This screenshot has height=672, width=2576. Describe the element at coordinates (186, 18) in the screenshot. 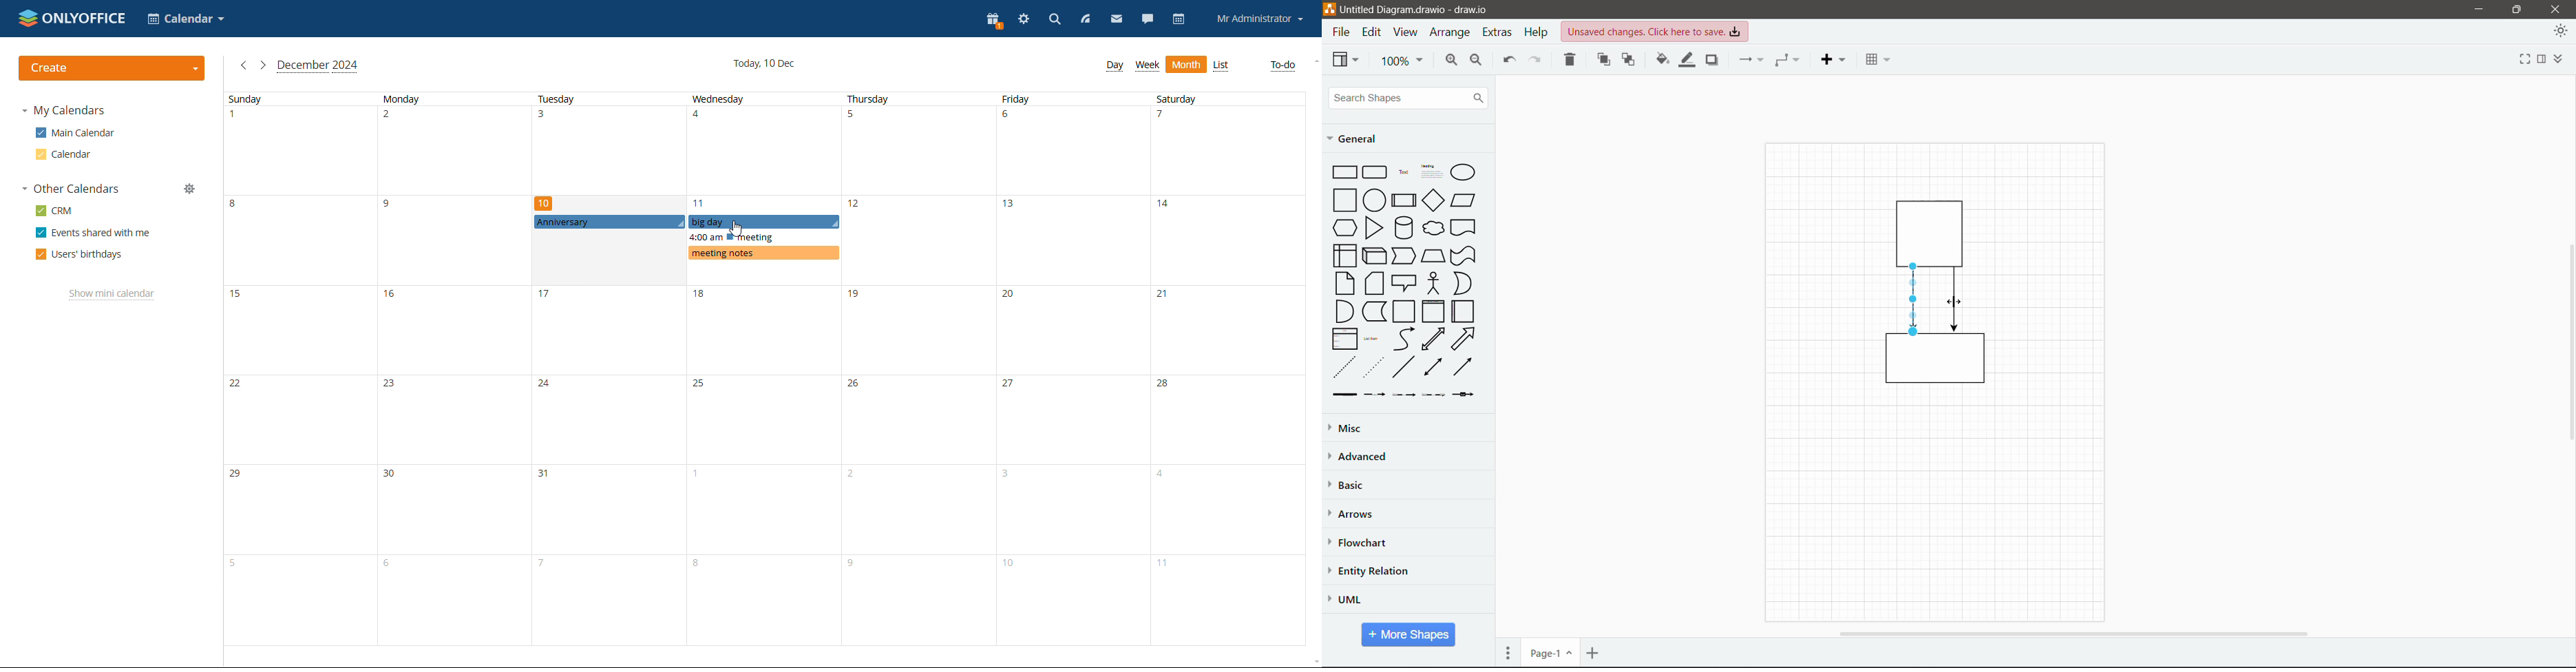

I see `select application` at that location.